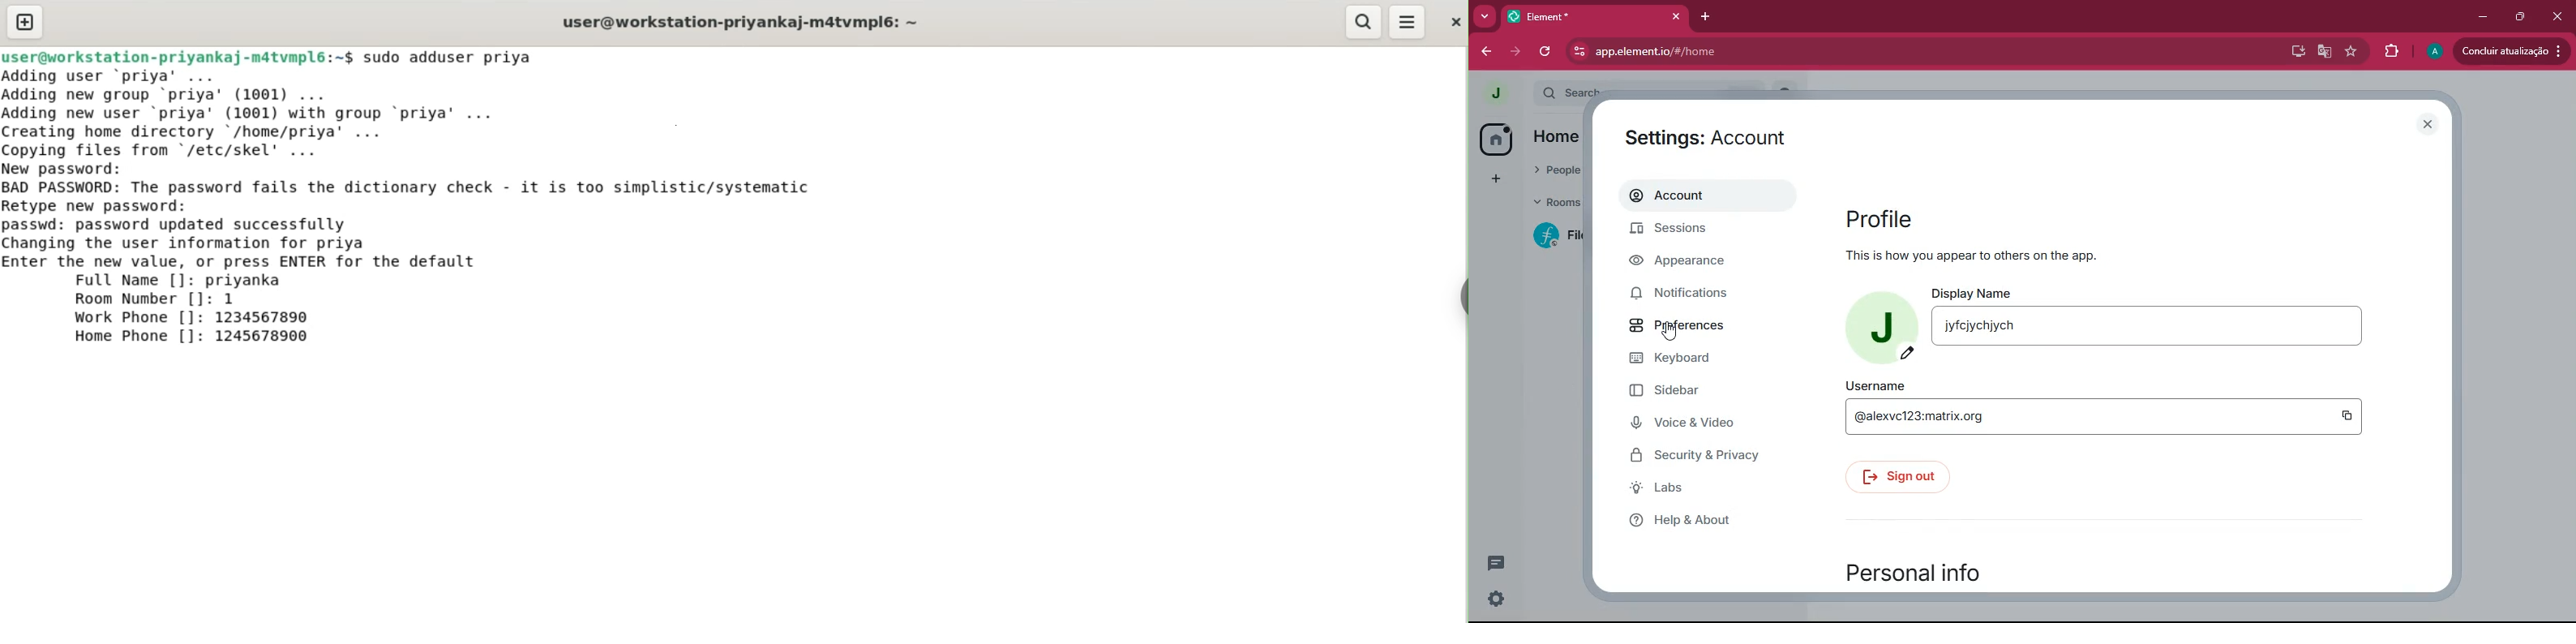 The width and height of the screenshot is (2576, 644). Describe the element at coordinates (1707, 16) in the screenshot. I see `add tab` at that location.